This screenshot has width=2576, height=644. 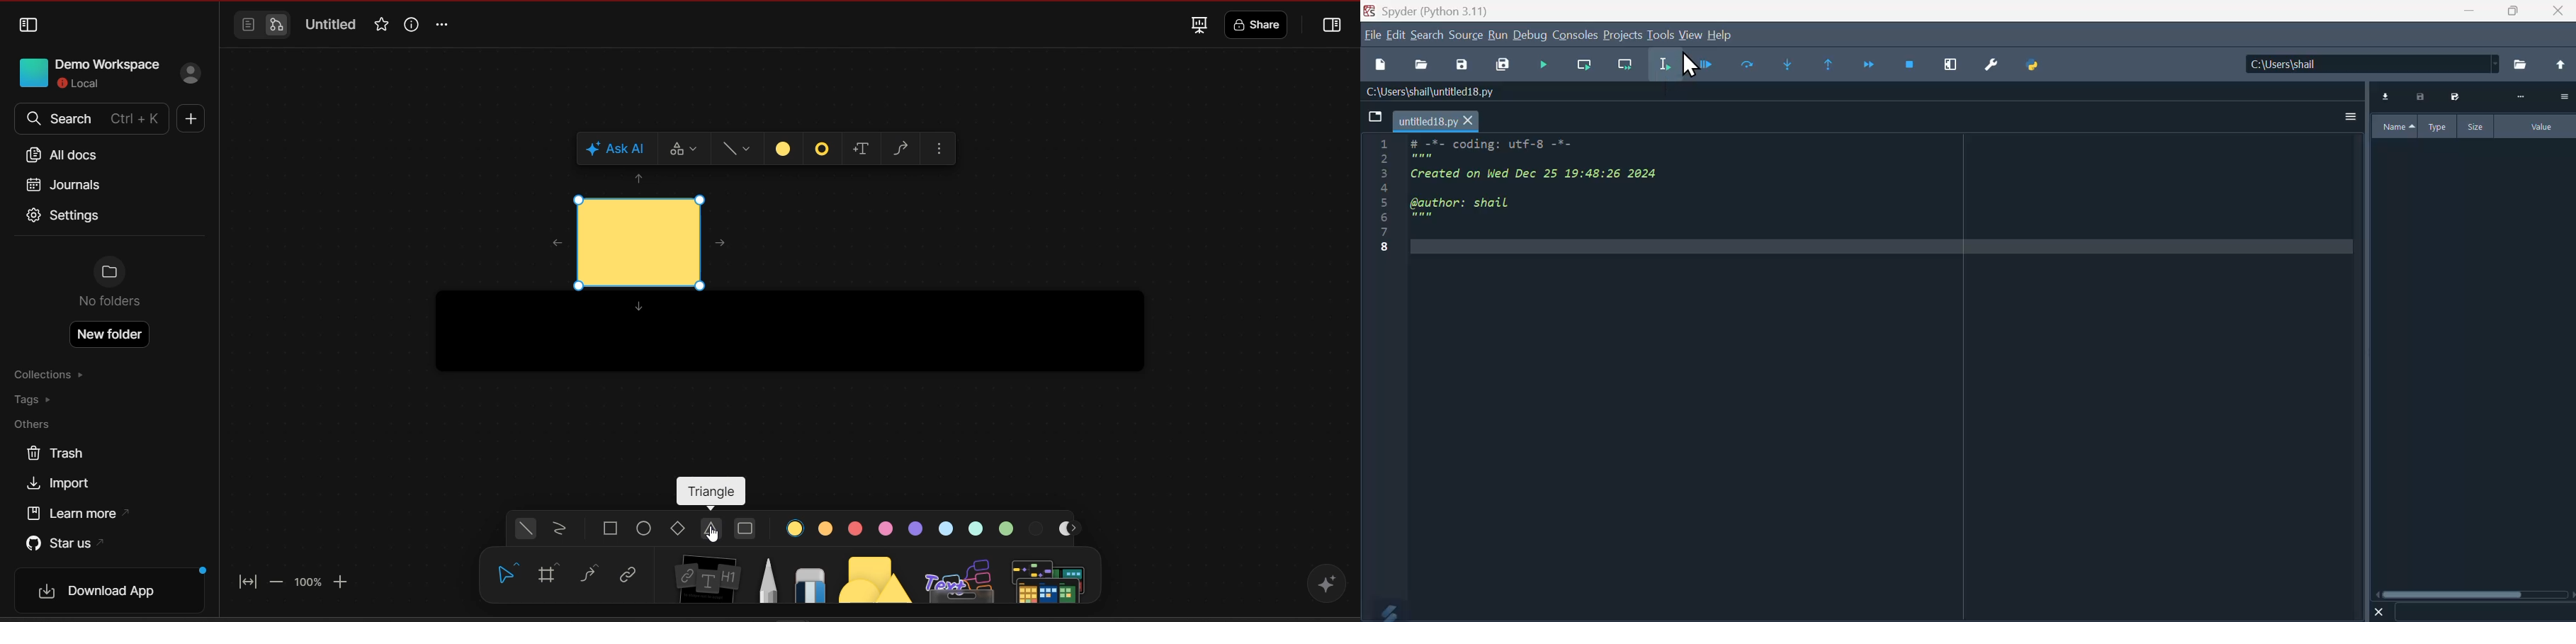 I want to click on View, so click(x=1692, y=36).